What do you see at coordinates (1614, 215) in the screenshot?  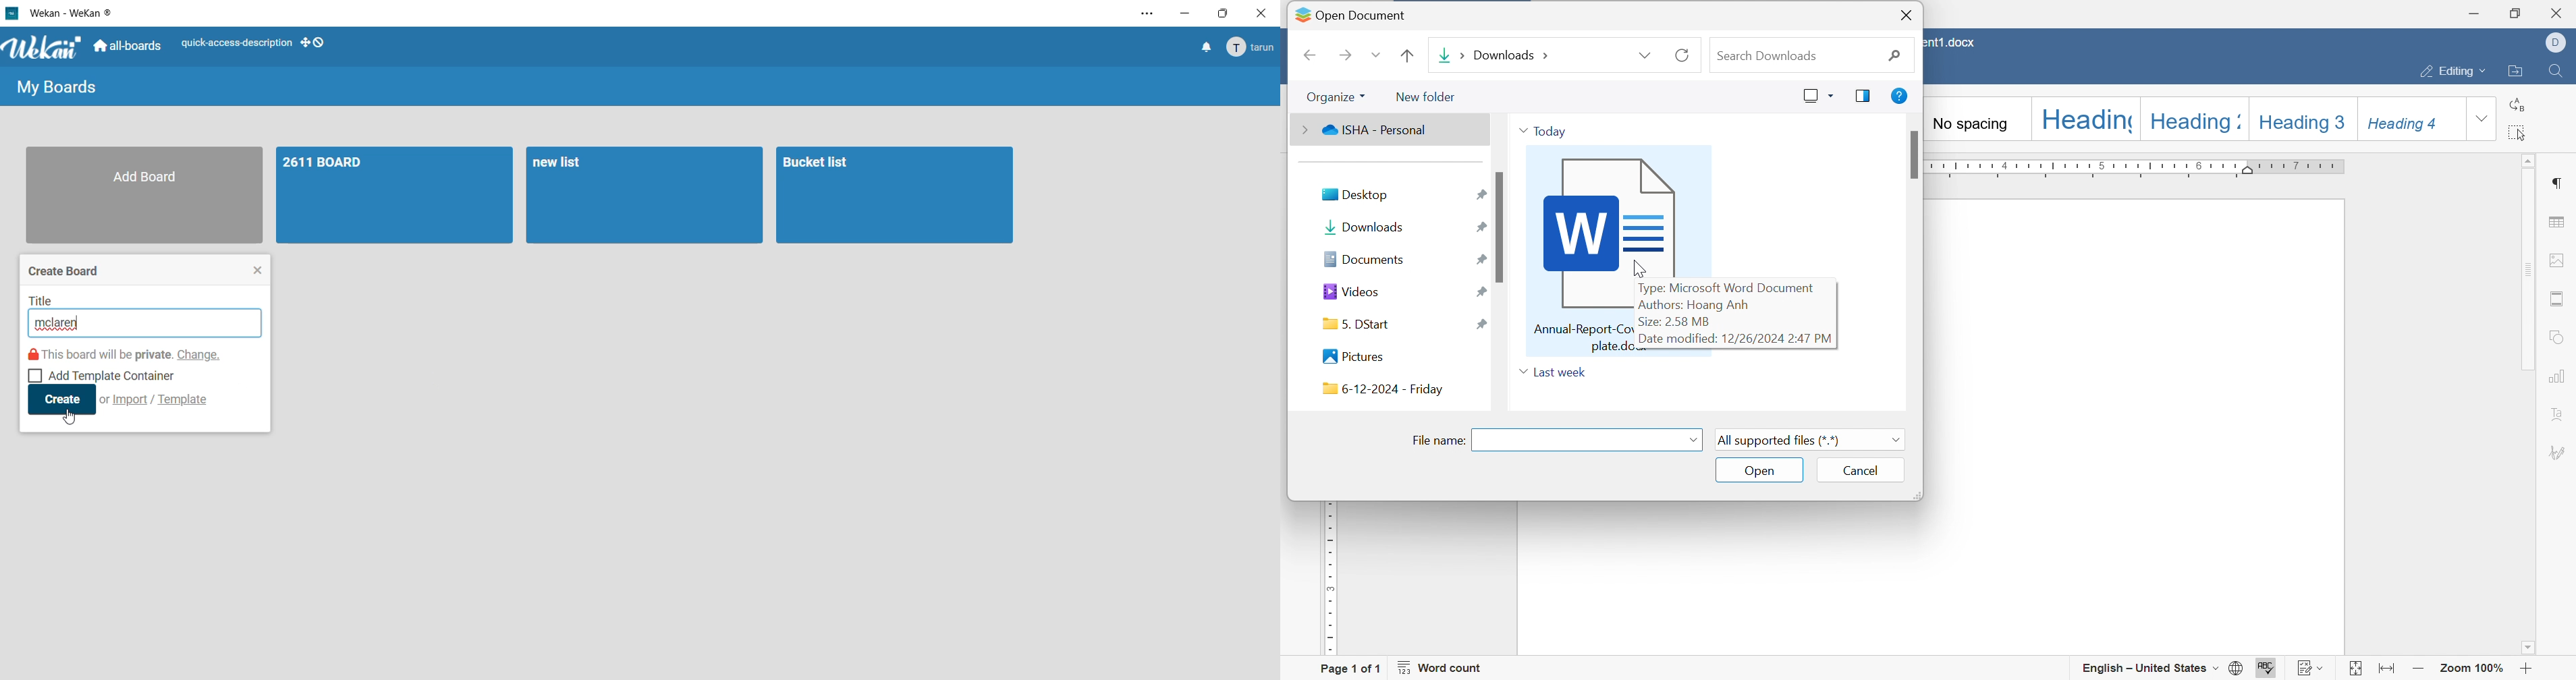 I see `image` at bounding box center [1614, 215].